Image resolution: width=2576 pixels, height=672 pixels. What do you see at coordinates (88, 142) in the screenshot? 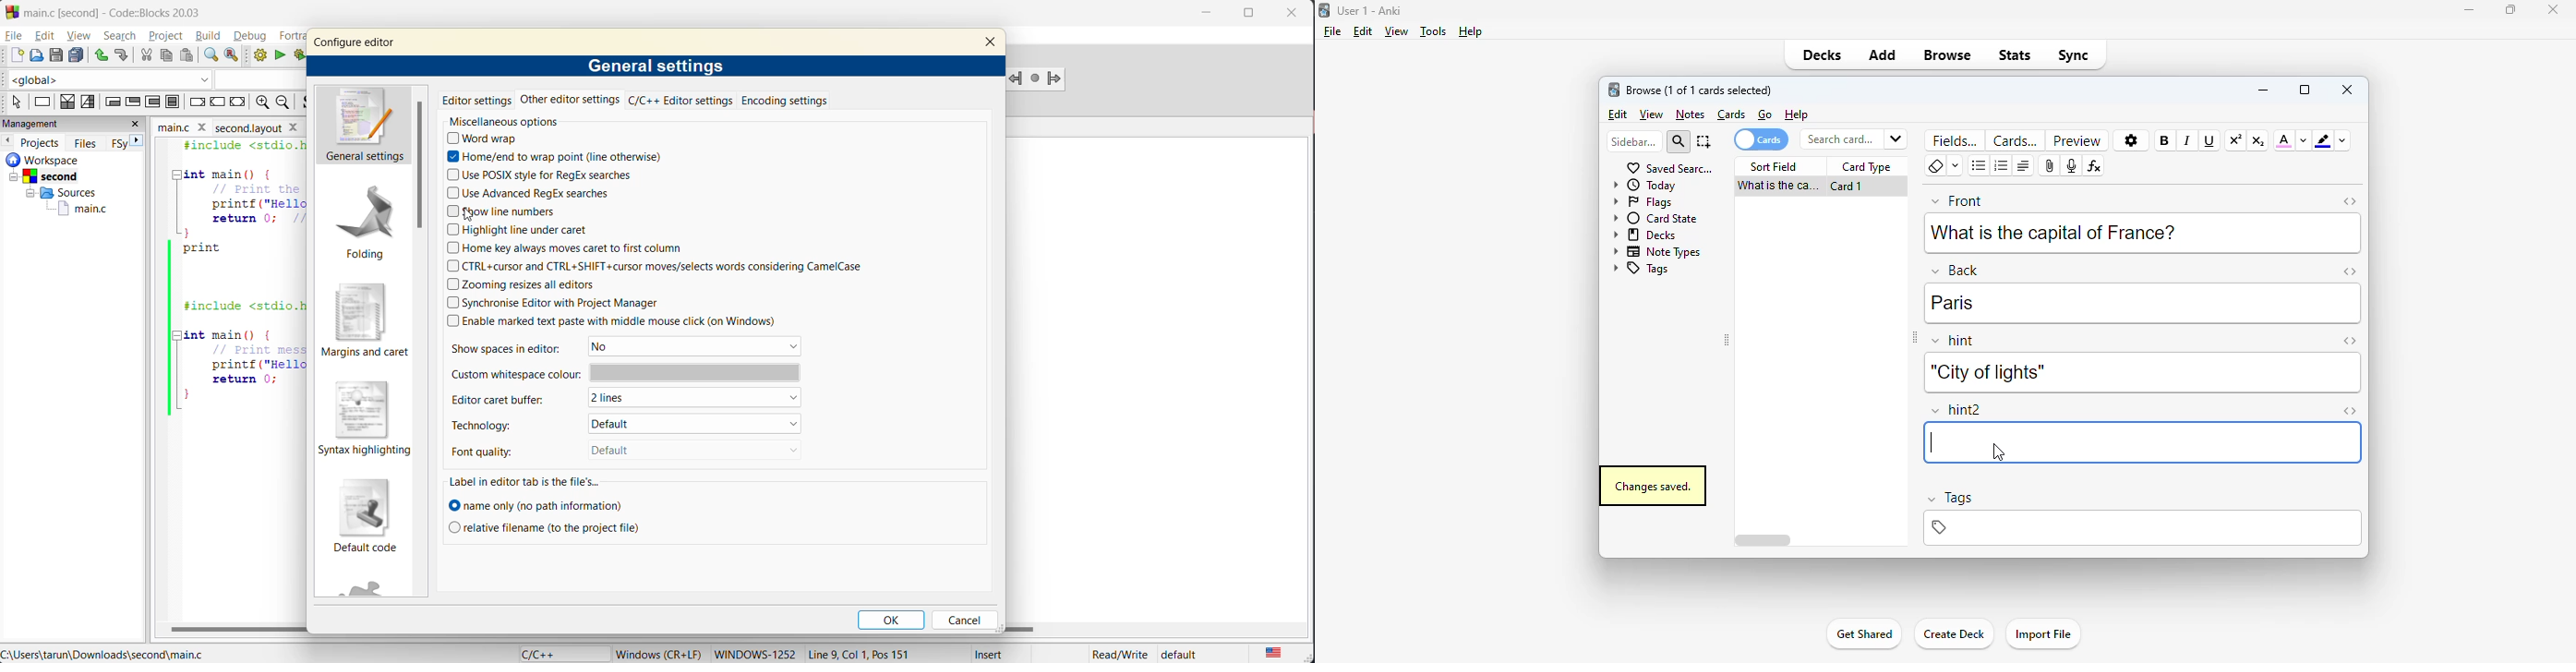
I see `files` at bounding box center [88, 142].